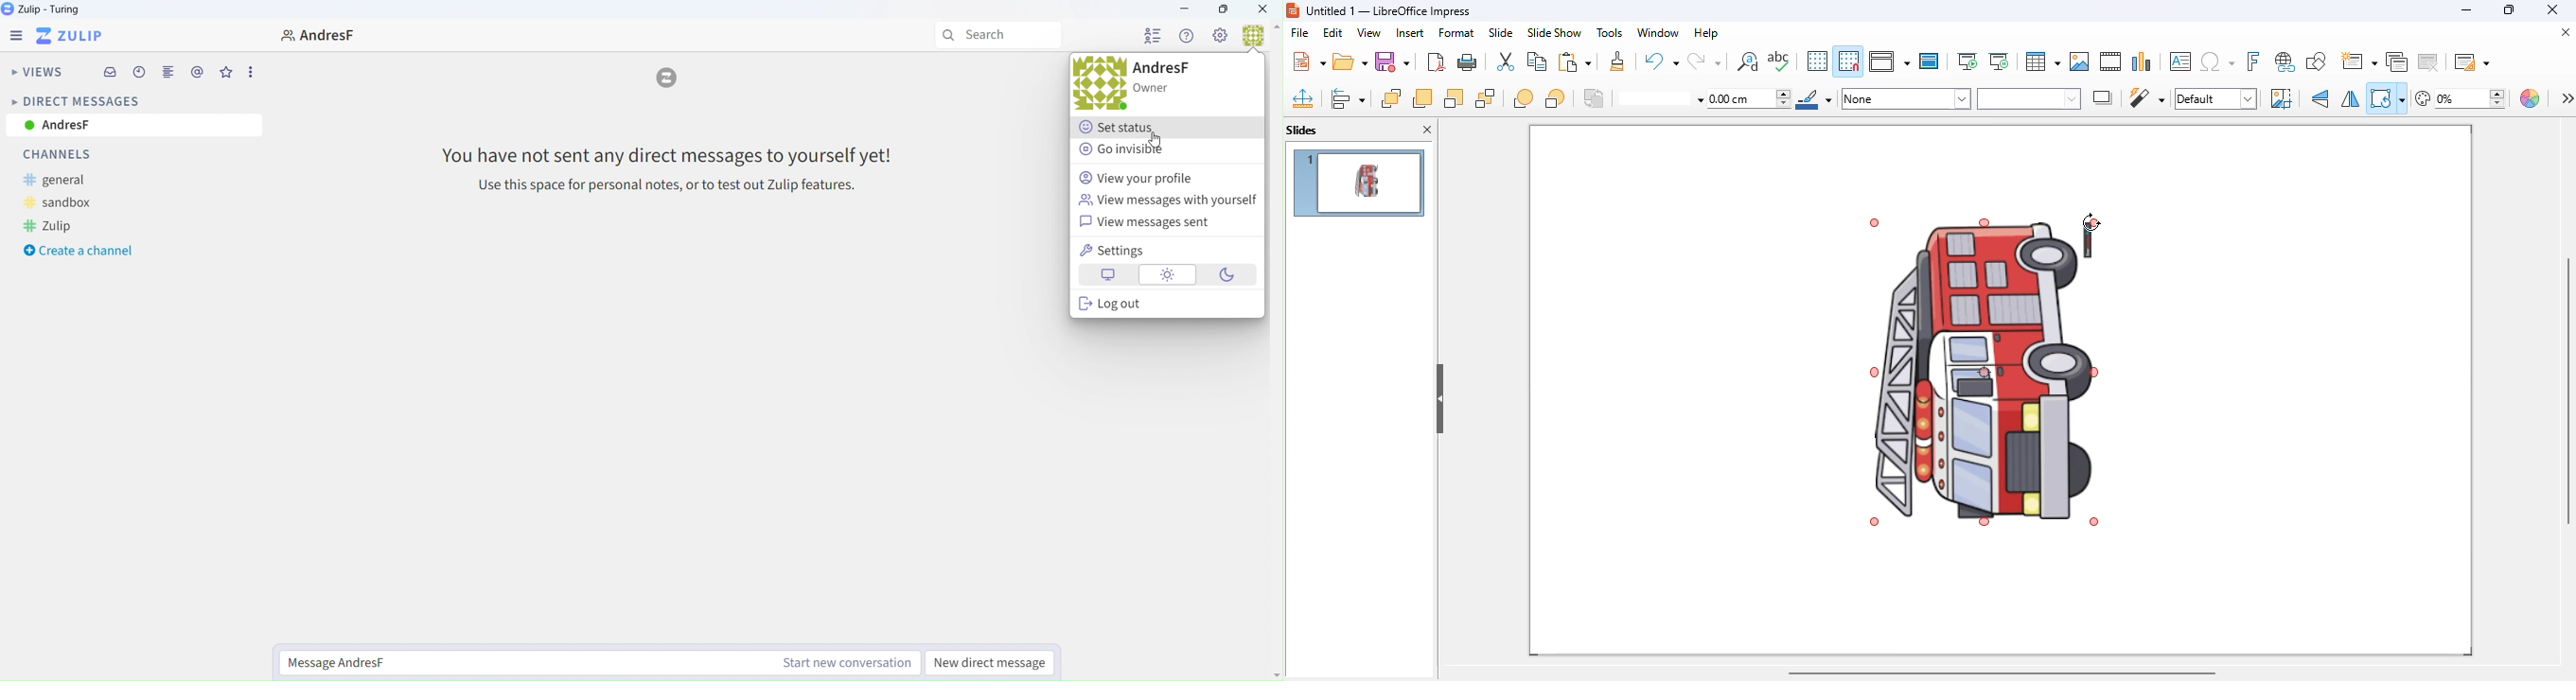 This screenshot has width=2576, height=700. What do you see at coordinates (1155, 223) in the screenshot?
I see `View Messages sent` at bounding box center [1155, 223].